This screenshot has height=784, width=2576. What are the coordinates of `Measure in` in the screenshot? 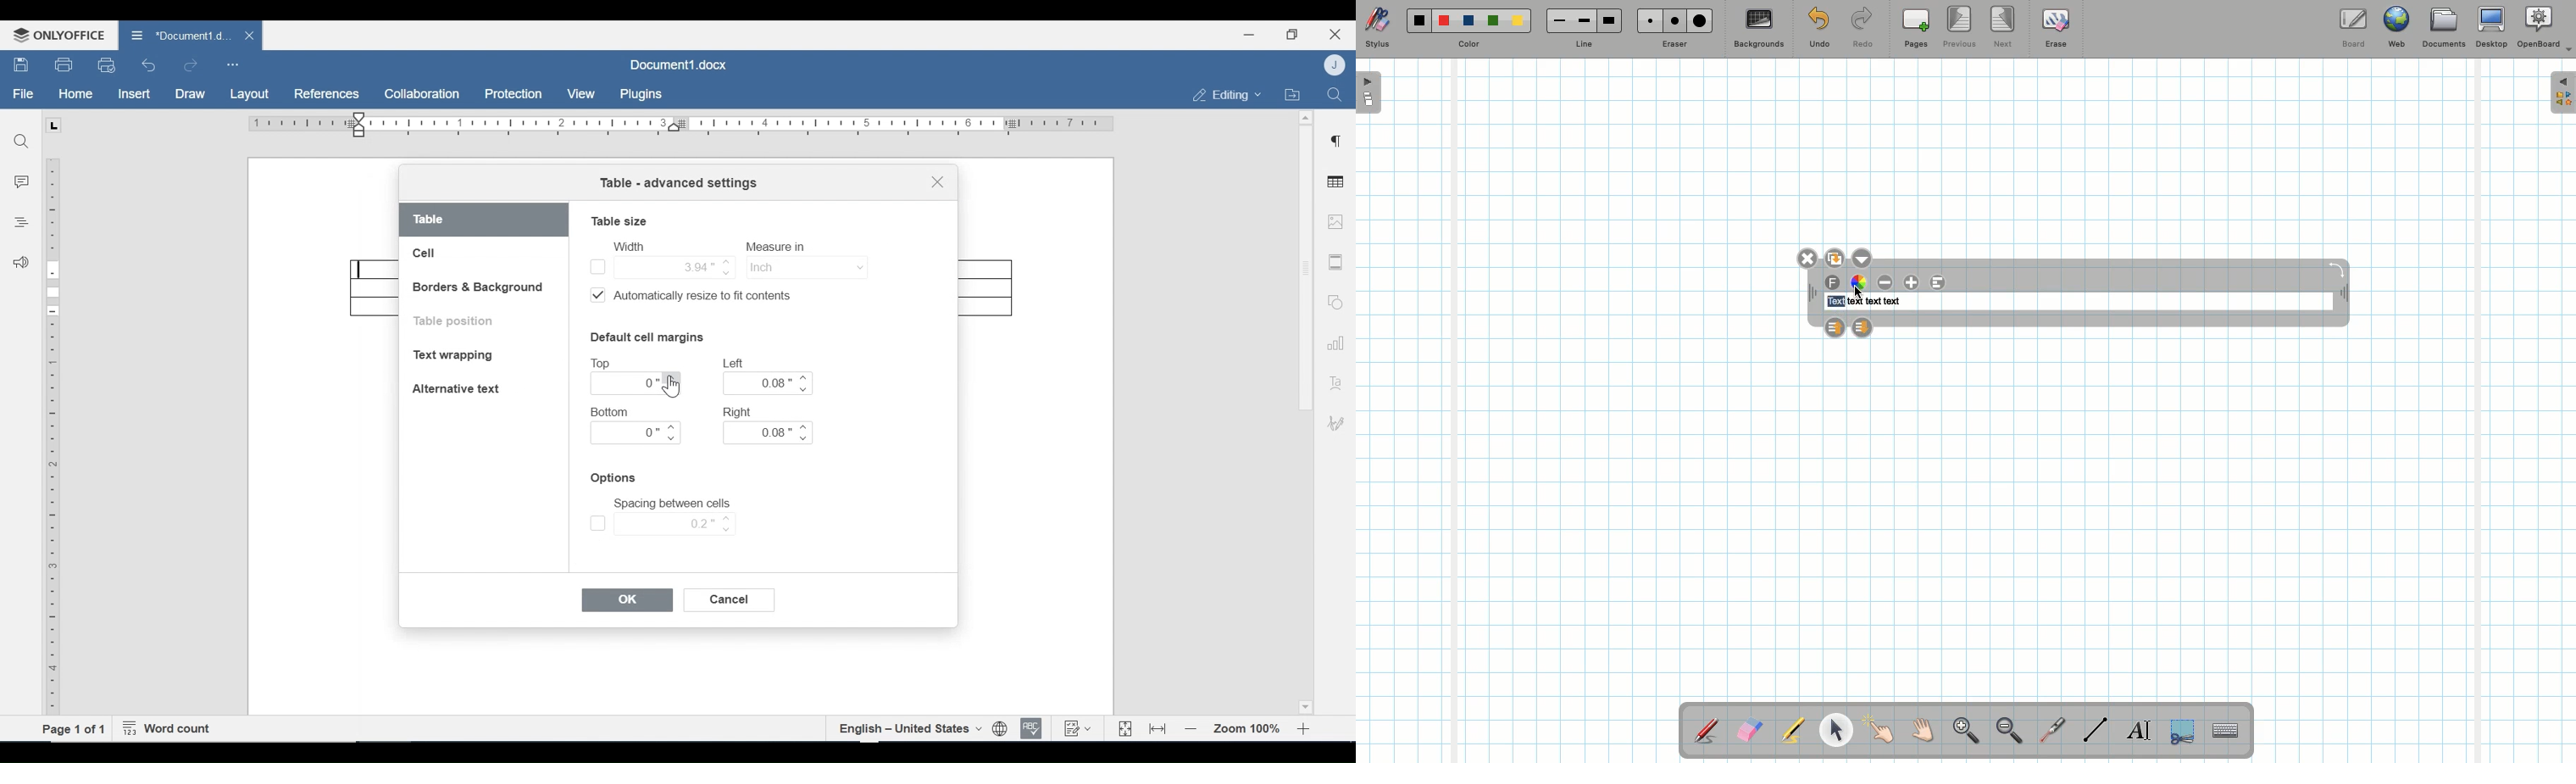 It's located at (780, 247).